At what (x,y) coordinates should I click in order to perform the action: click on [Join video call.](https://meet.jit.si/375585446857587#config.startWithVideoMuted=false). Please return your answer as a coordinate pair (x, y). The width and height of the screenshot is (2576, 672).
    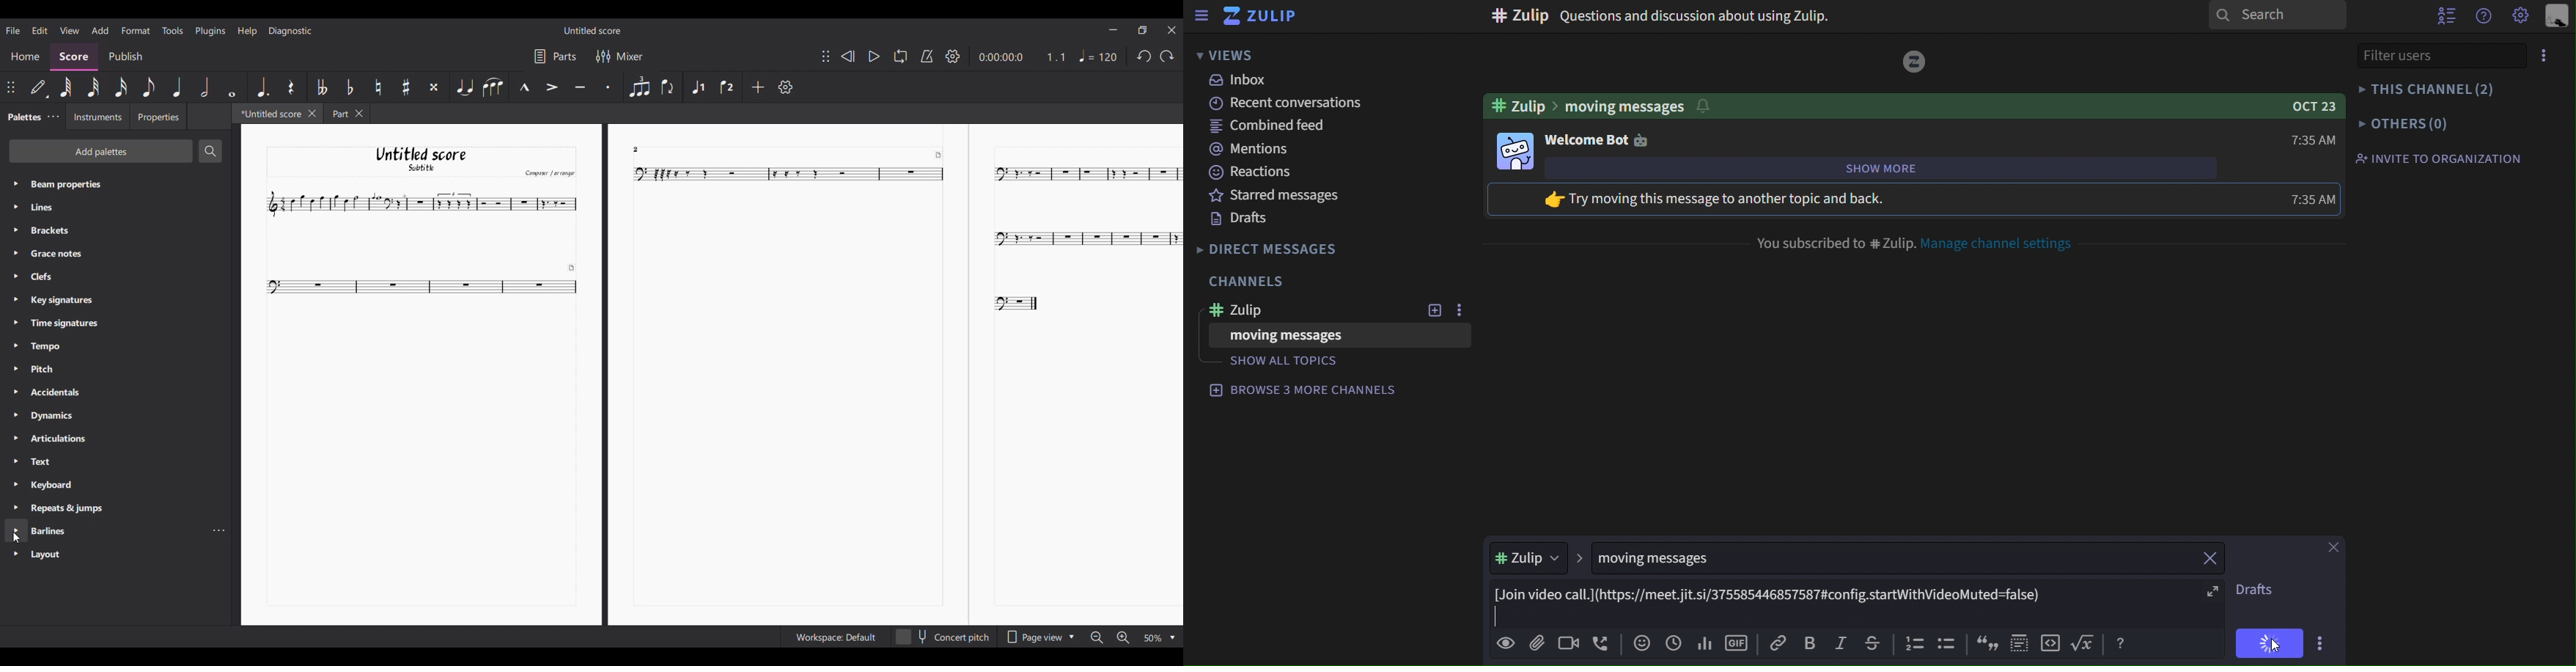
    Looking at the image, I should click on (1775, 595).